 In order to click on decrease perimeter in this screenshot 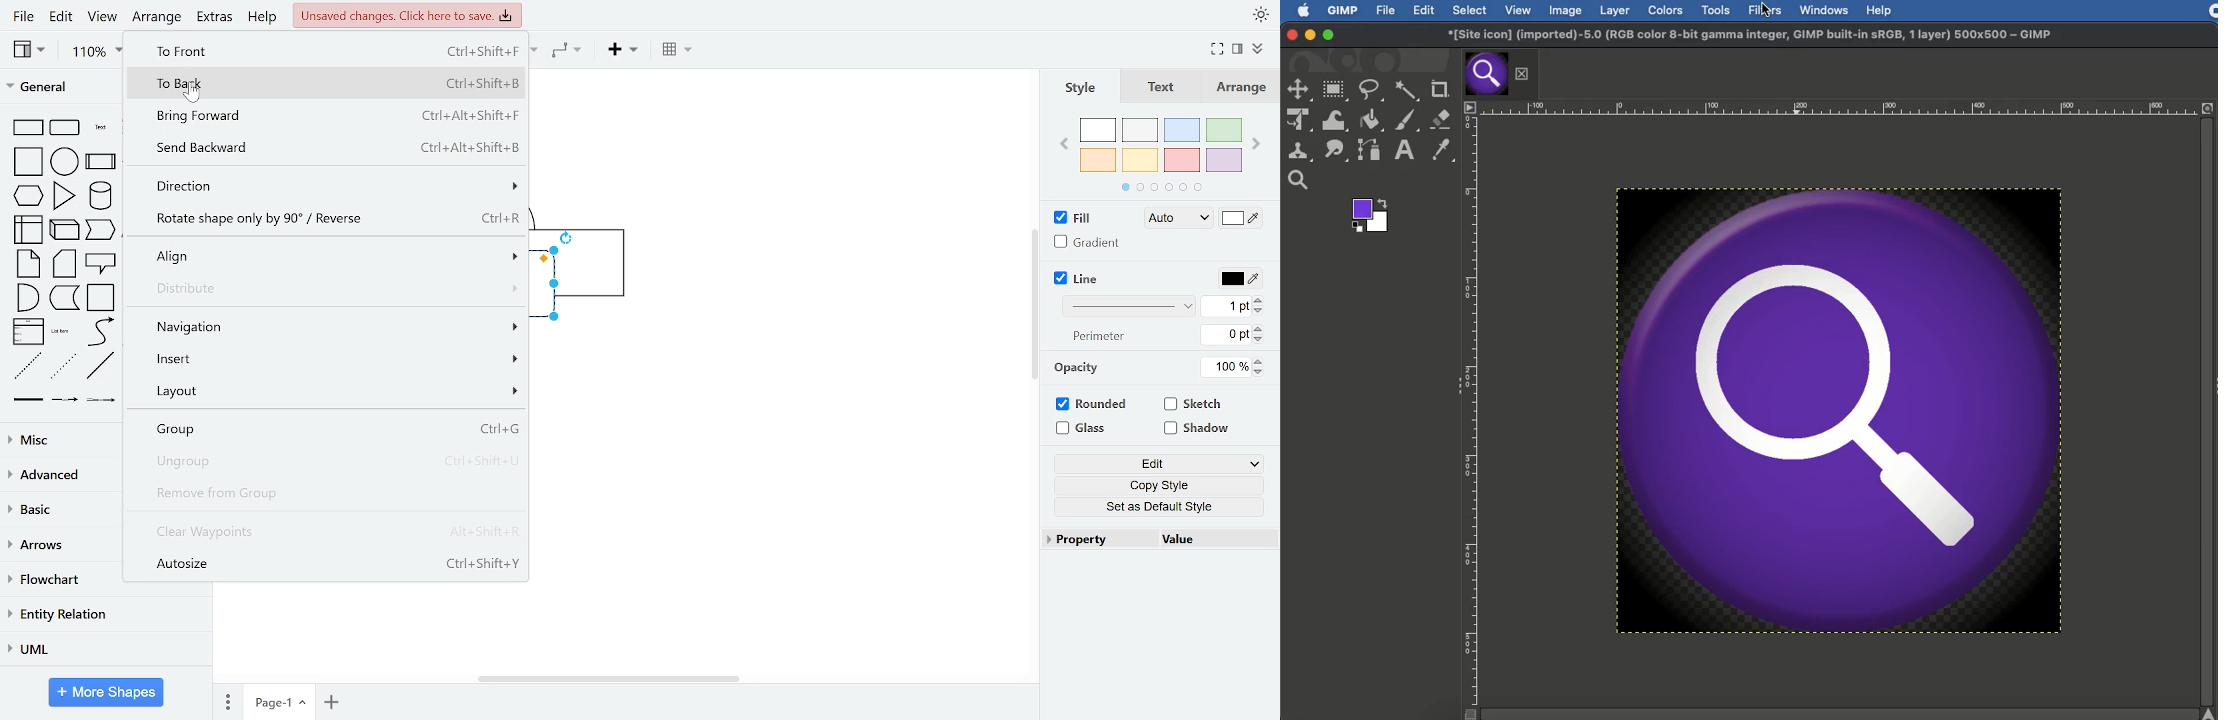, I will do `click(1259, 339)`.